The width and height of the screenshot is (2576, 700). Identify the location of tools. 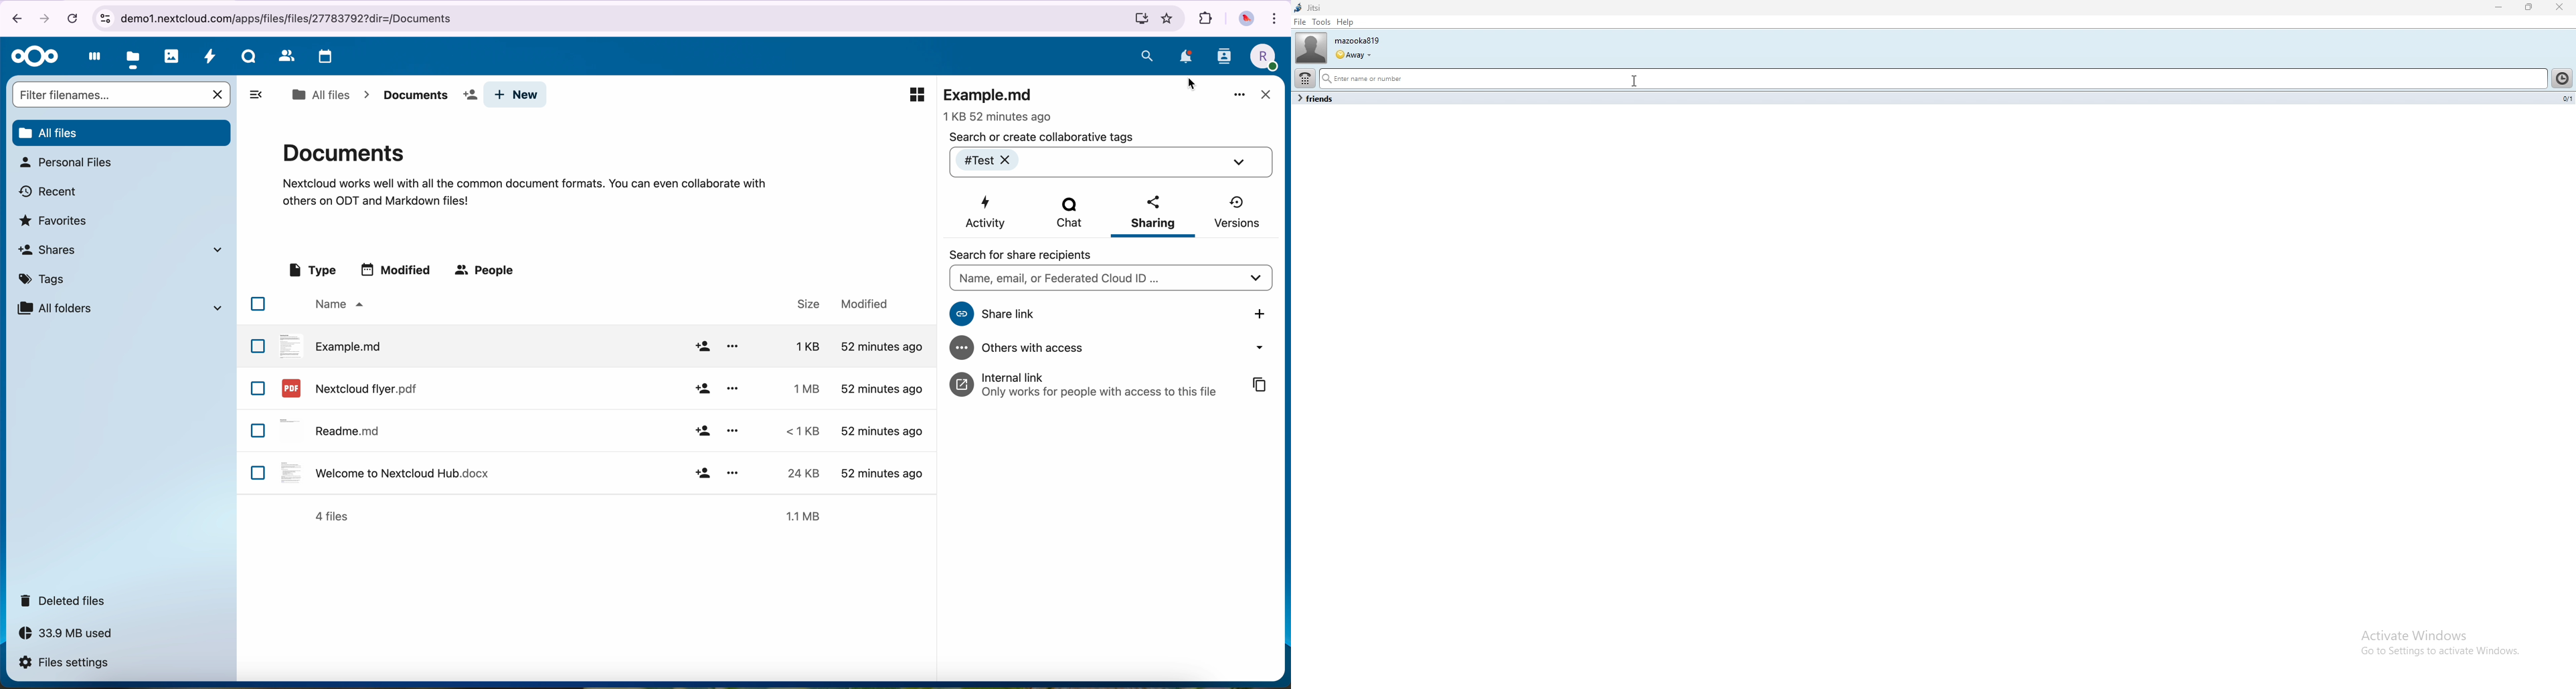
(1322, 22).